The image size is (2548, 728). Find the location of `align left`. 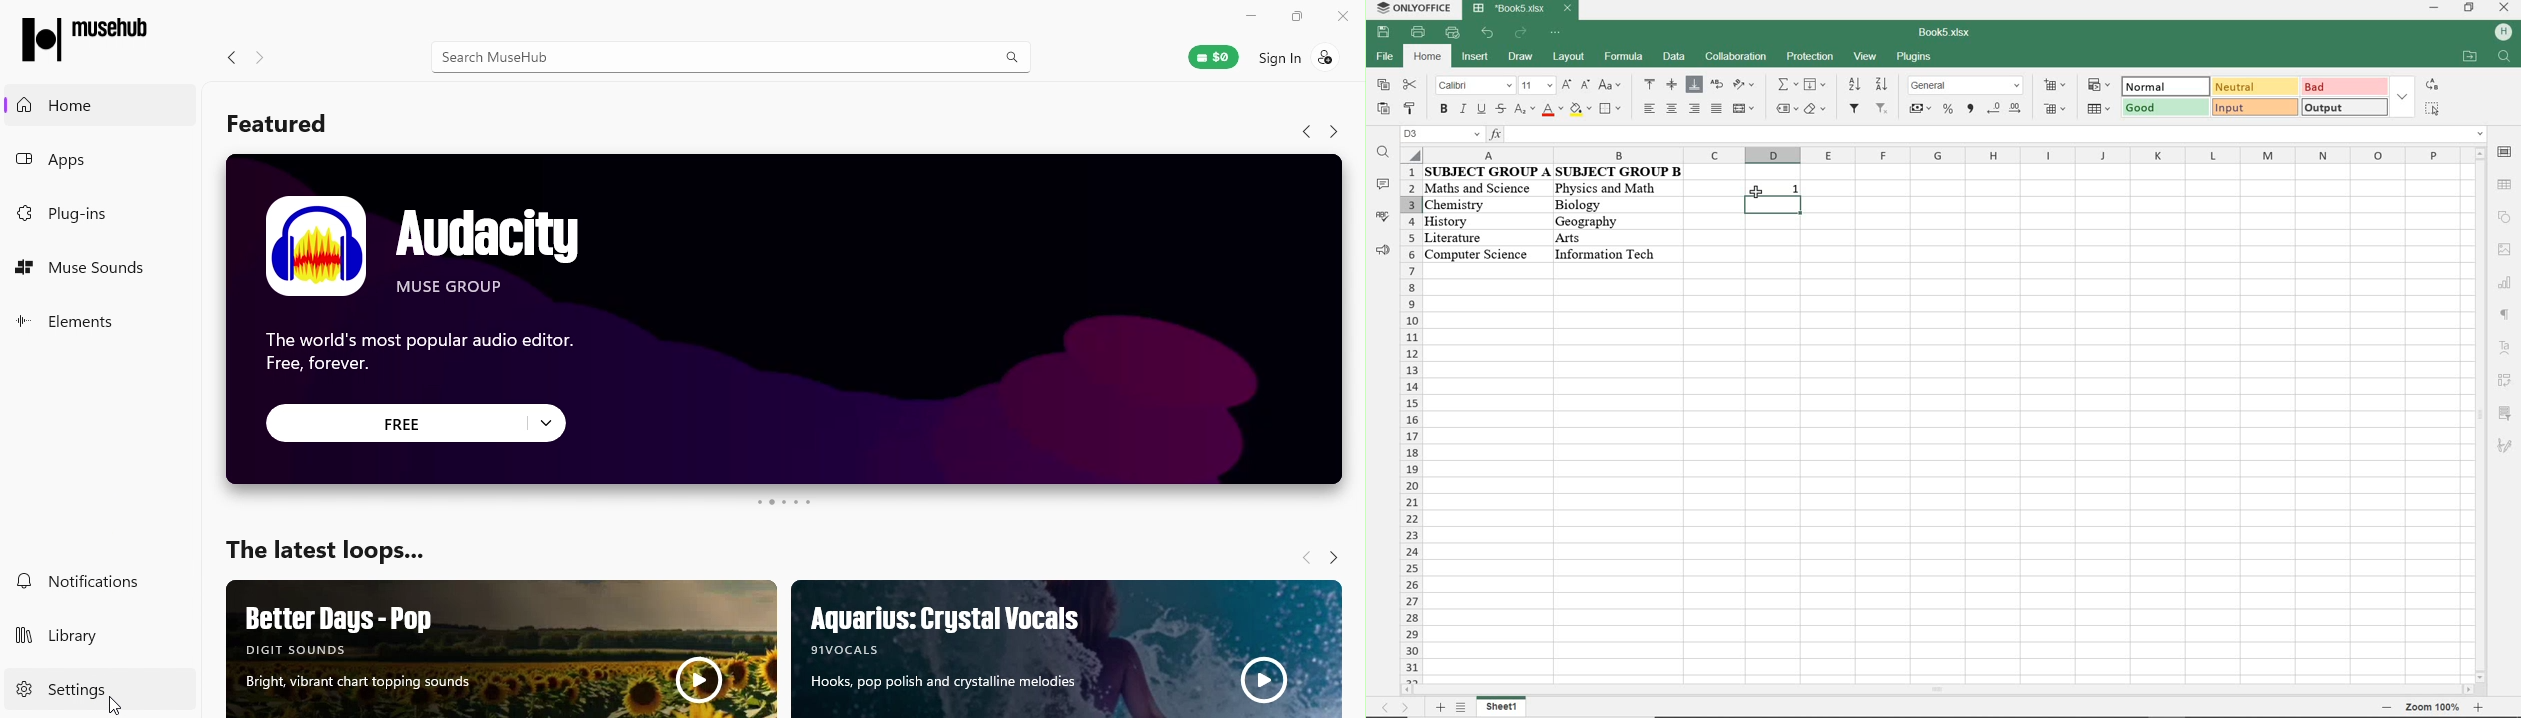

align left is located at coordinates (1651, 108).